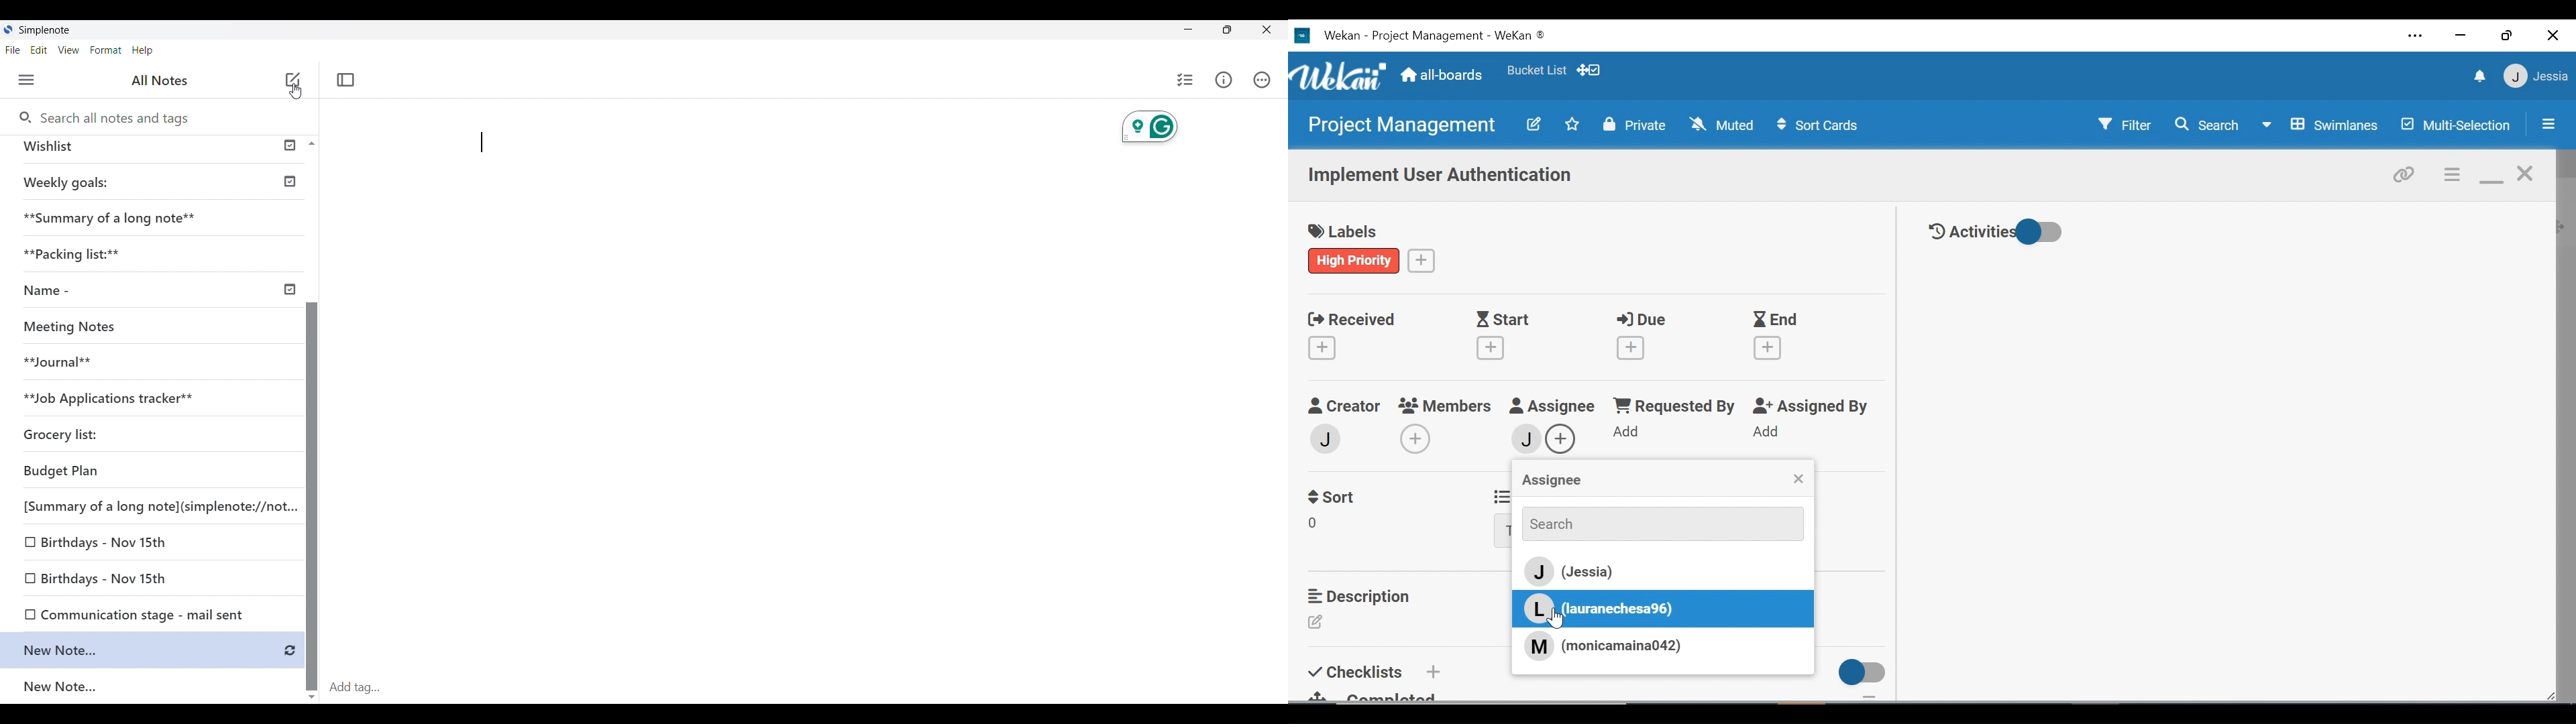 The width and height of the screenshot is (2576, 728). Describe the element at coordinates (1725, 124) in the screenshot. I see `Muted` at that location.